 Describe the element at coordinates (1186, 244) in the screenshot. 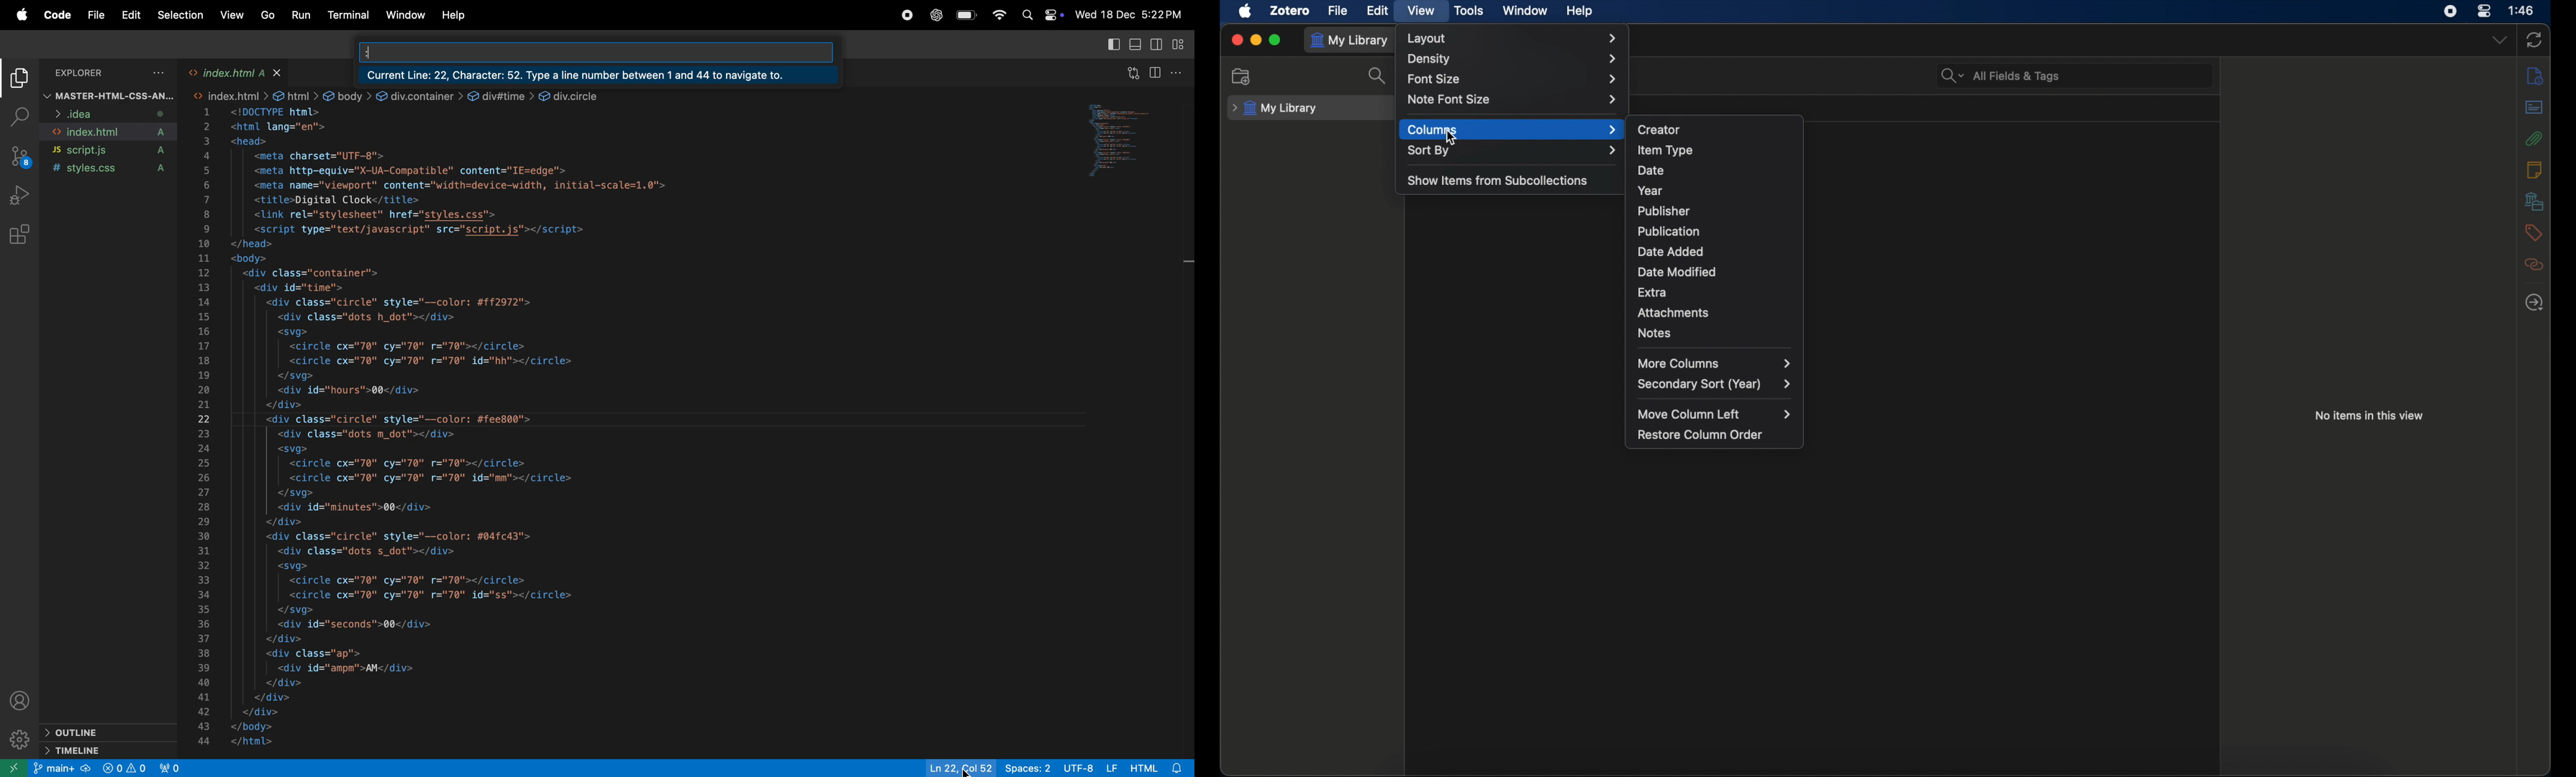

I see `scroll bar` at that location.